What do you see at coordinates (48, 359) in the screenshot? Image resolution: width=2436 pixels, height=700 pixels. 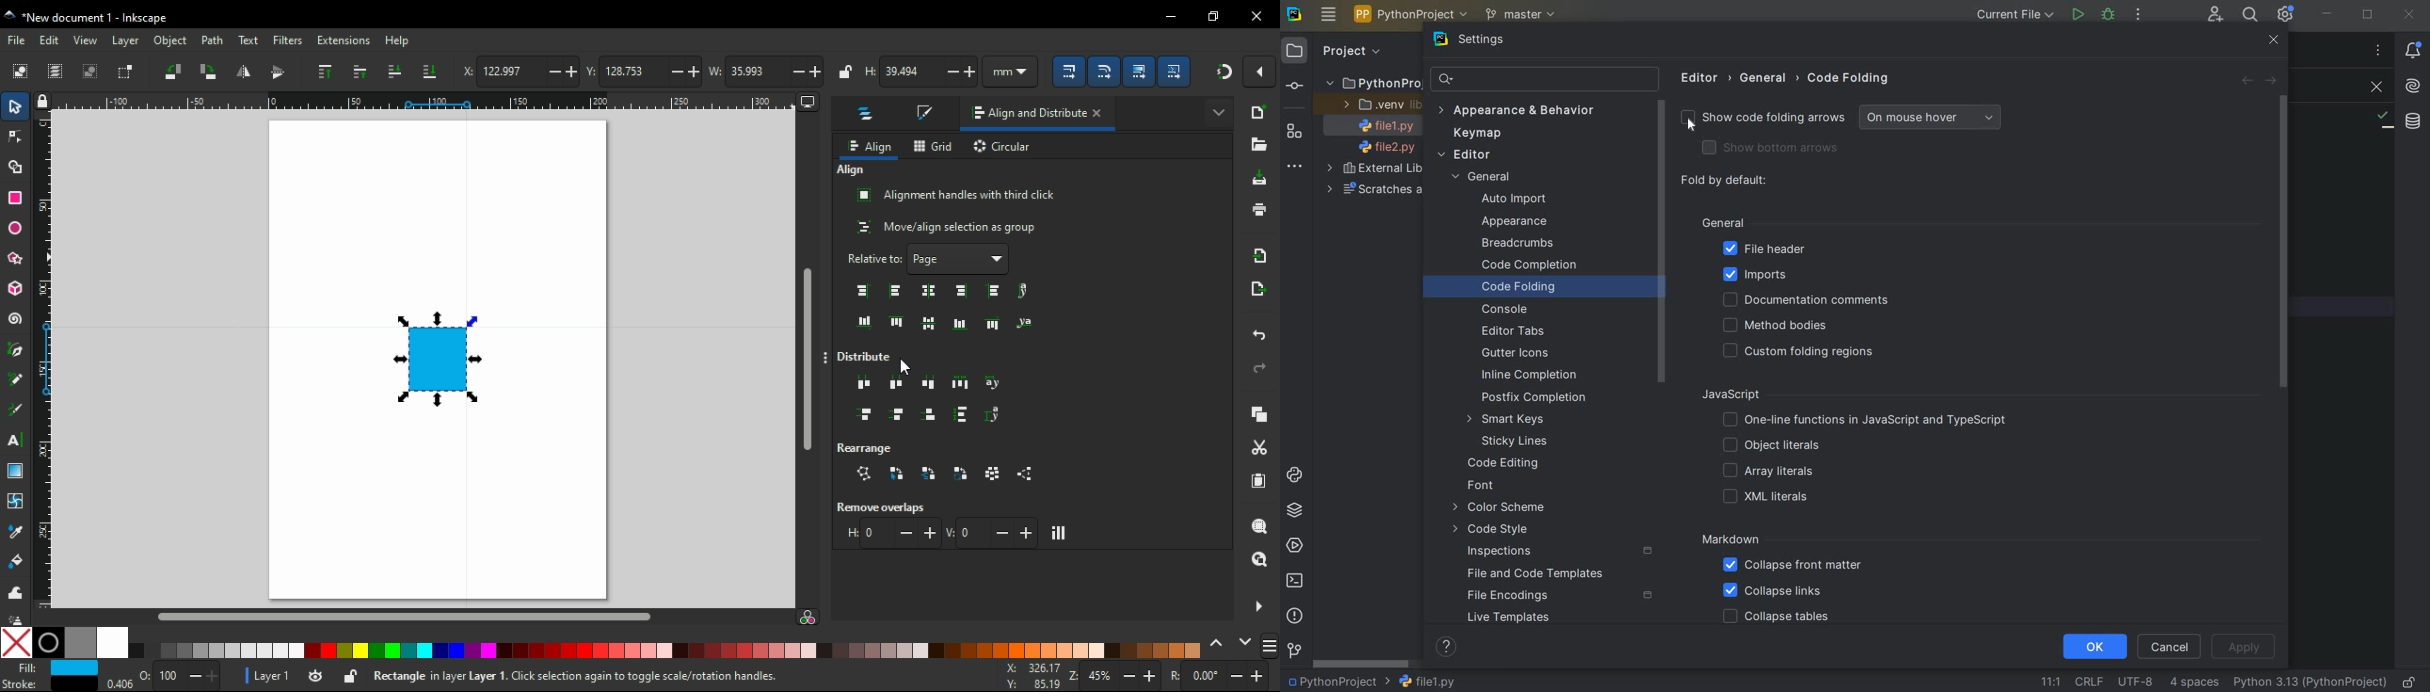 I see `vertical ruler` at bounding box center [48, 359].